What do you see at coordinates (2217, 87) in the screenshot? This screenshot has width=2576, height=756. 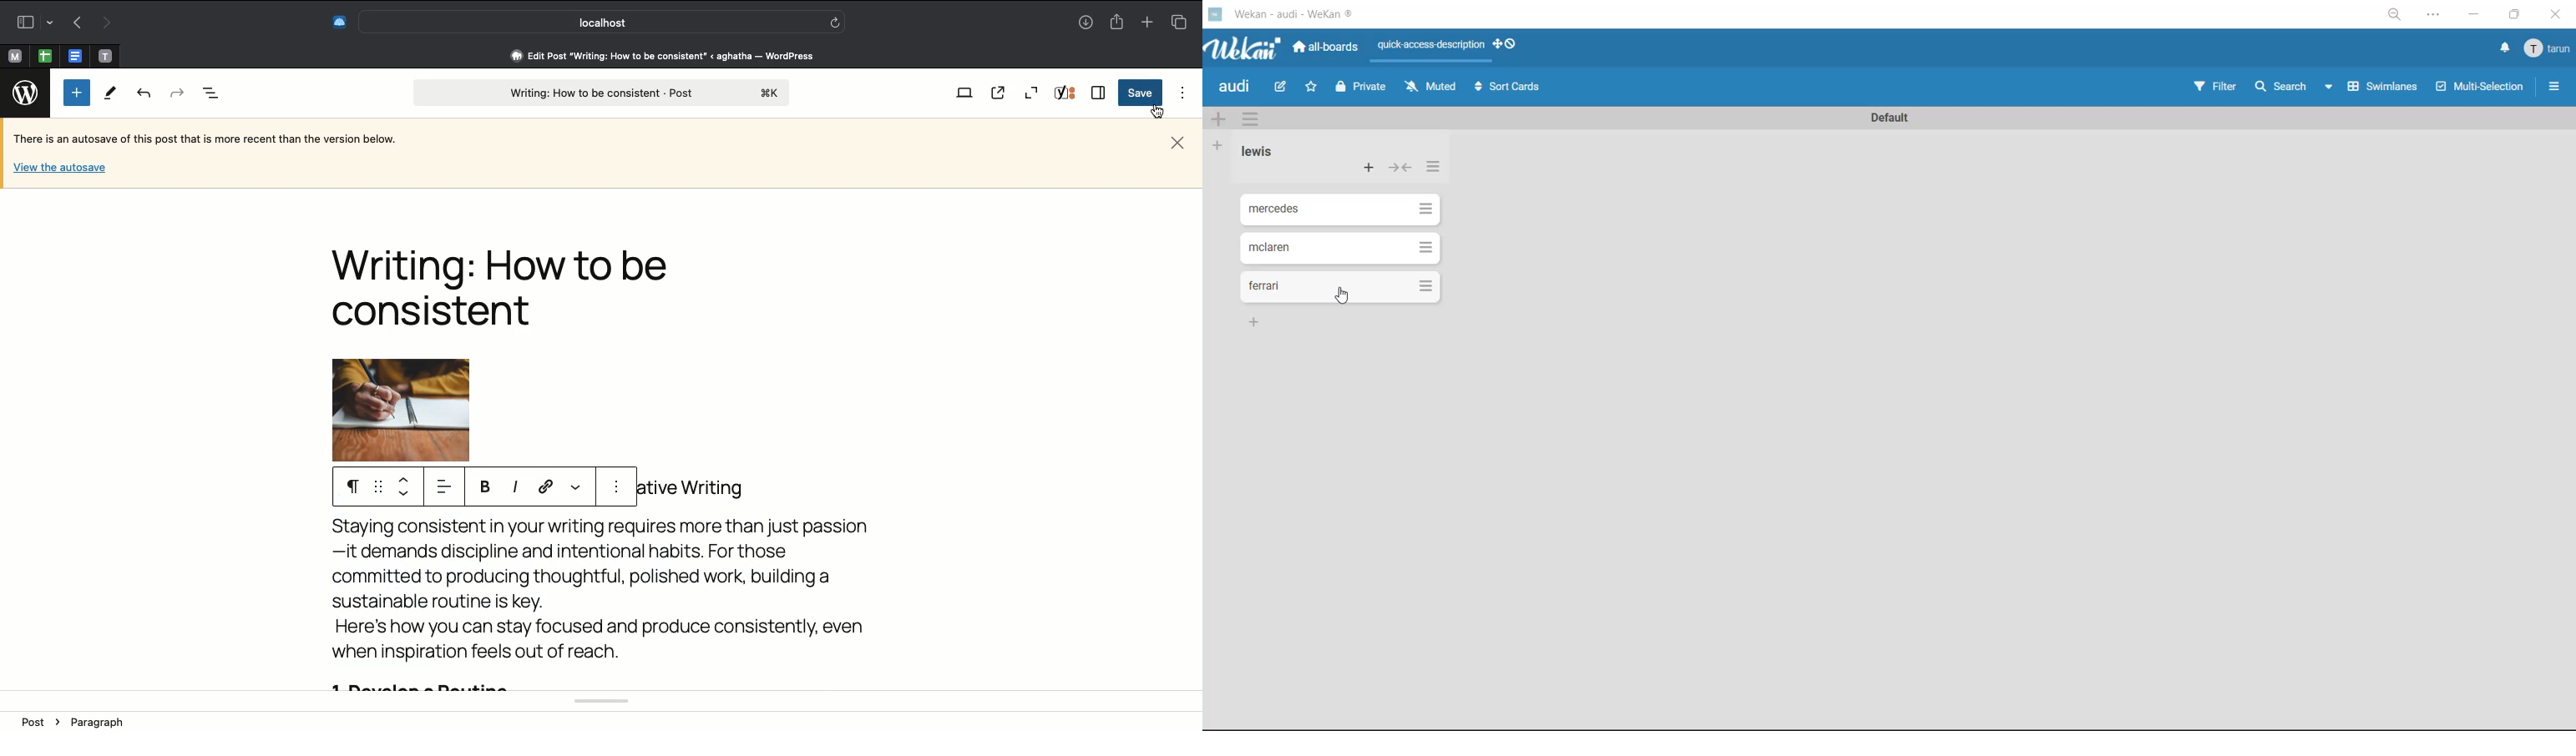 I see `filter` at bounding box center [2217, 87].